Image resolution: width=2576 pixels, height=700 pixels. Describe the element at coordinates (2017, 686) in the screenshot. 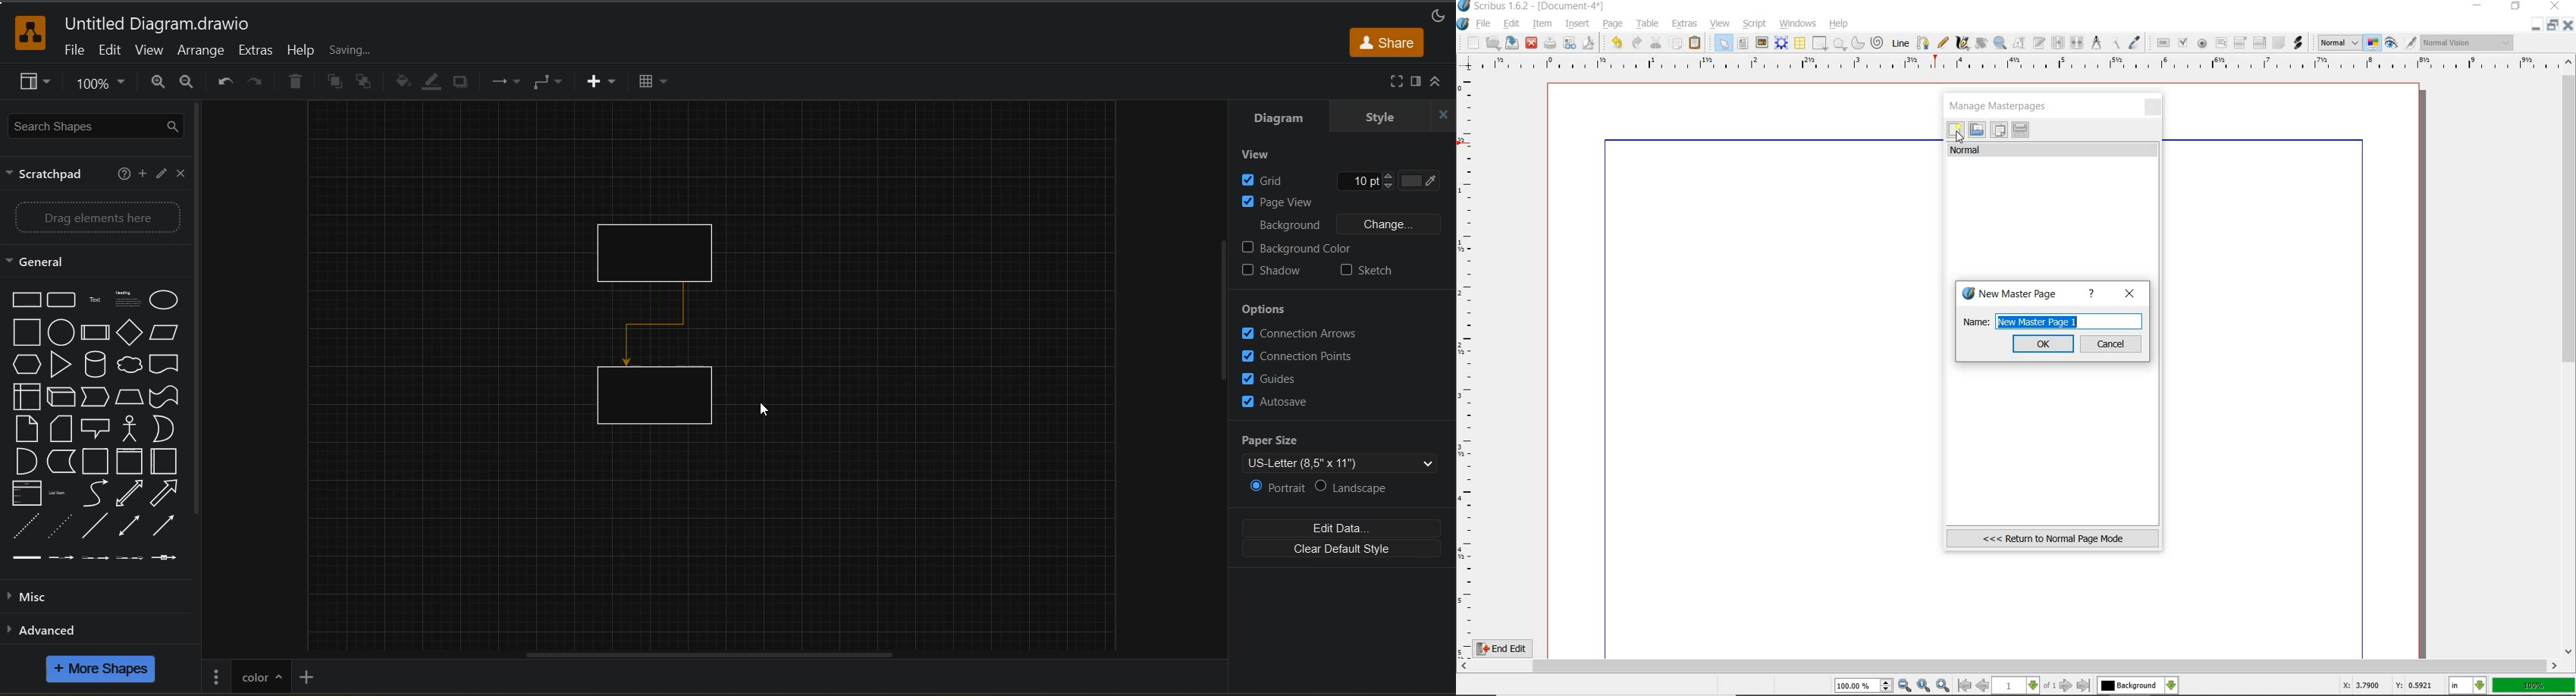

I see `1` at that location.